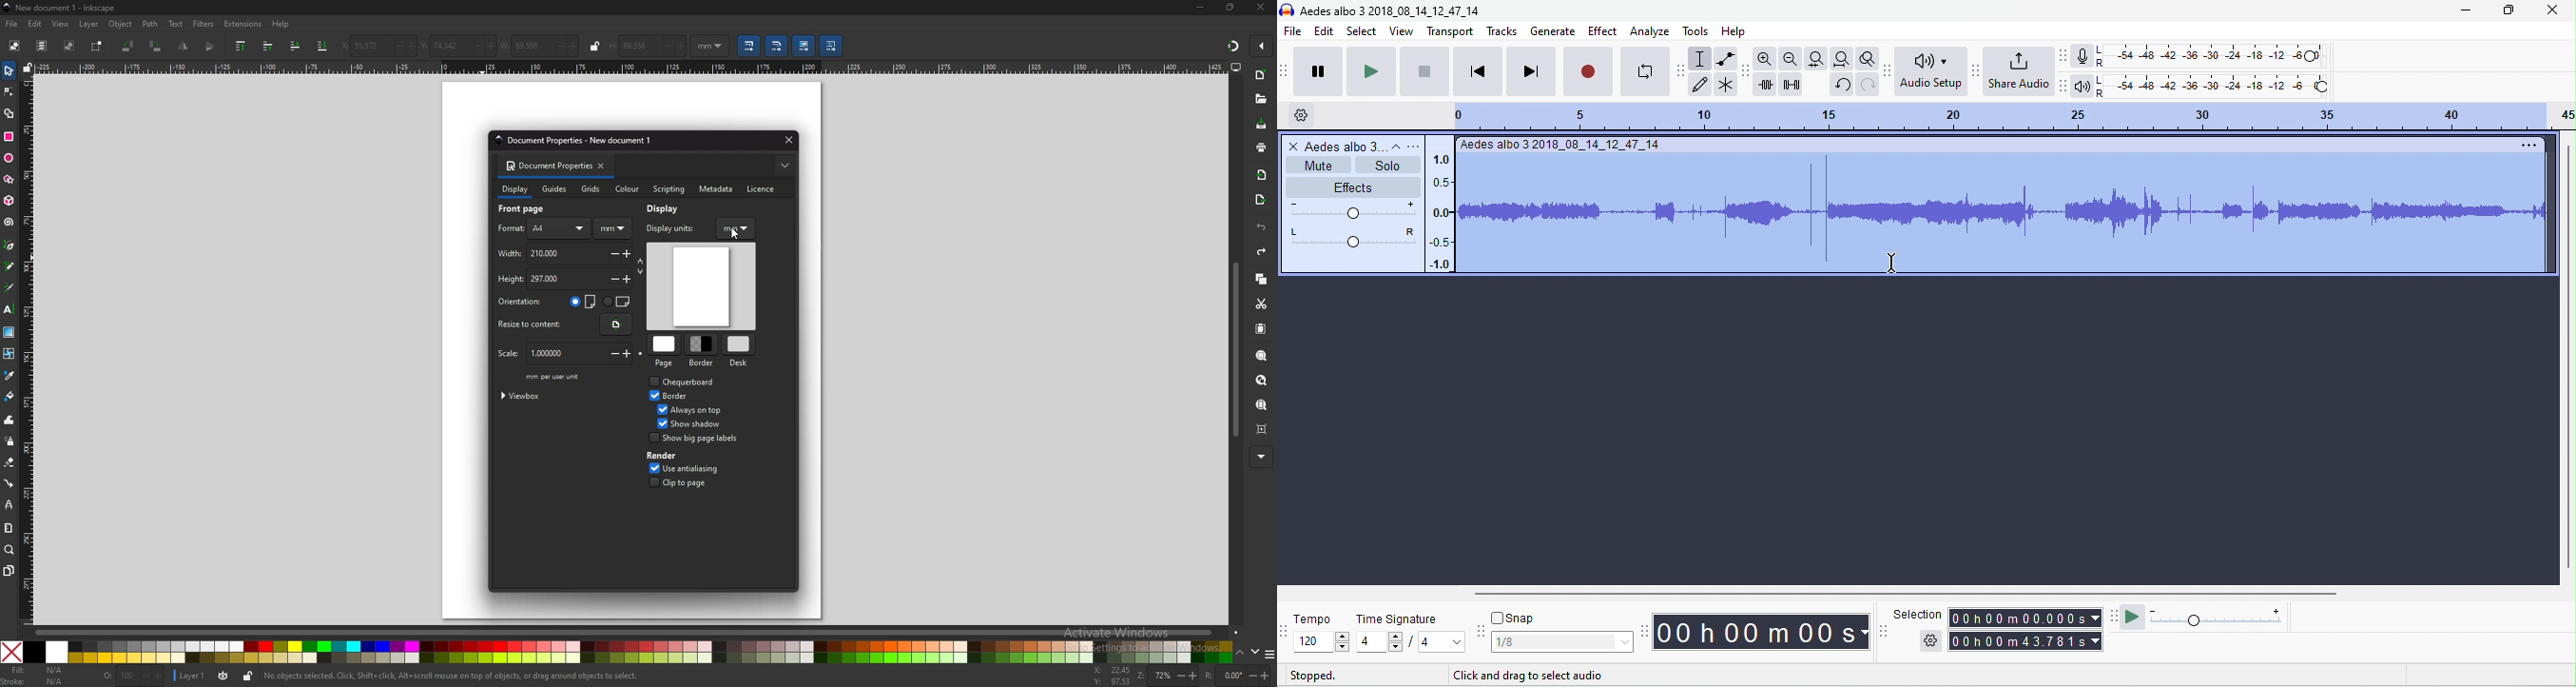  What do you see at coordinates (9, 550) in the screenshot?
I see `zoom` at bounding box center [9, 550].